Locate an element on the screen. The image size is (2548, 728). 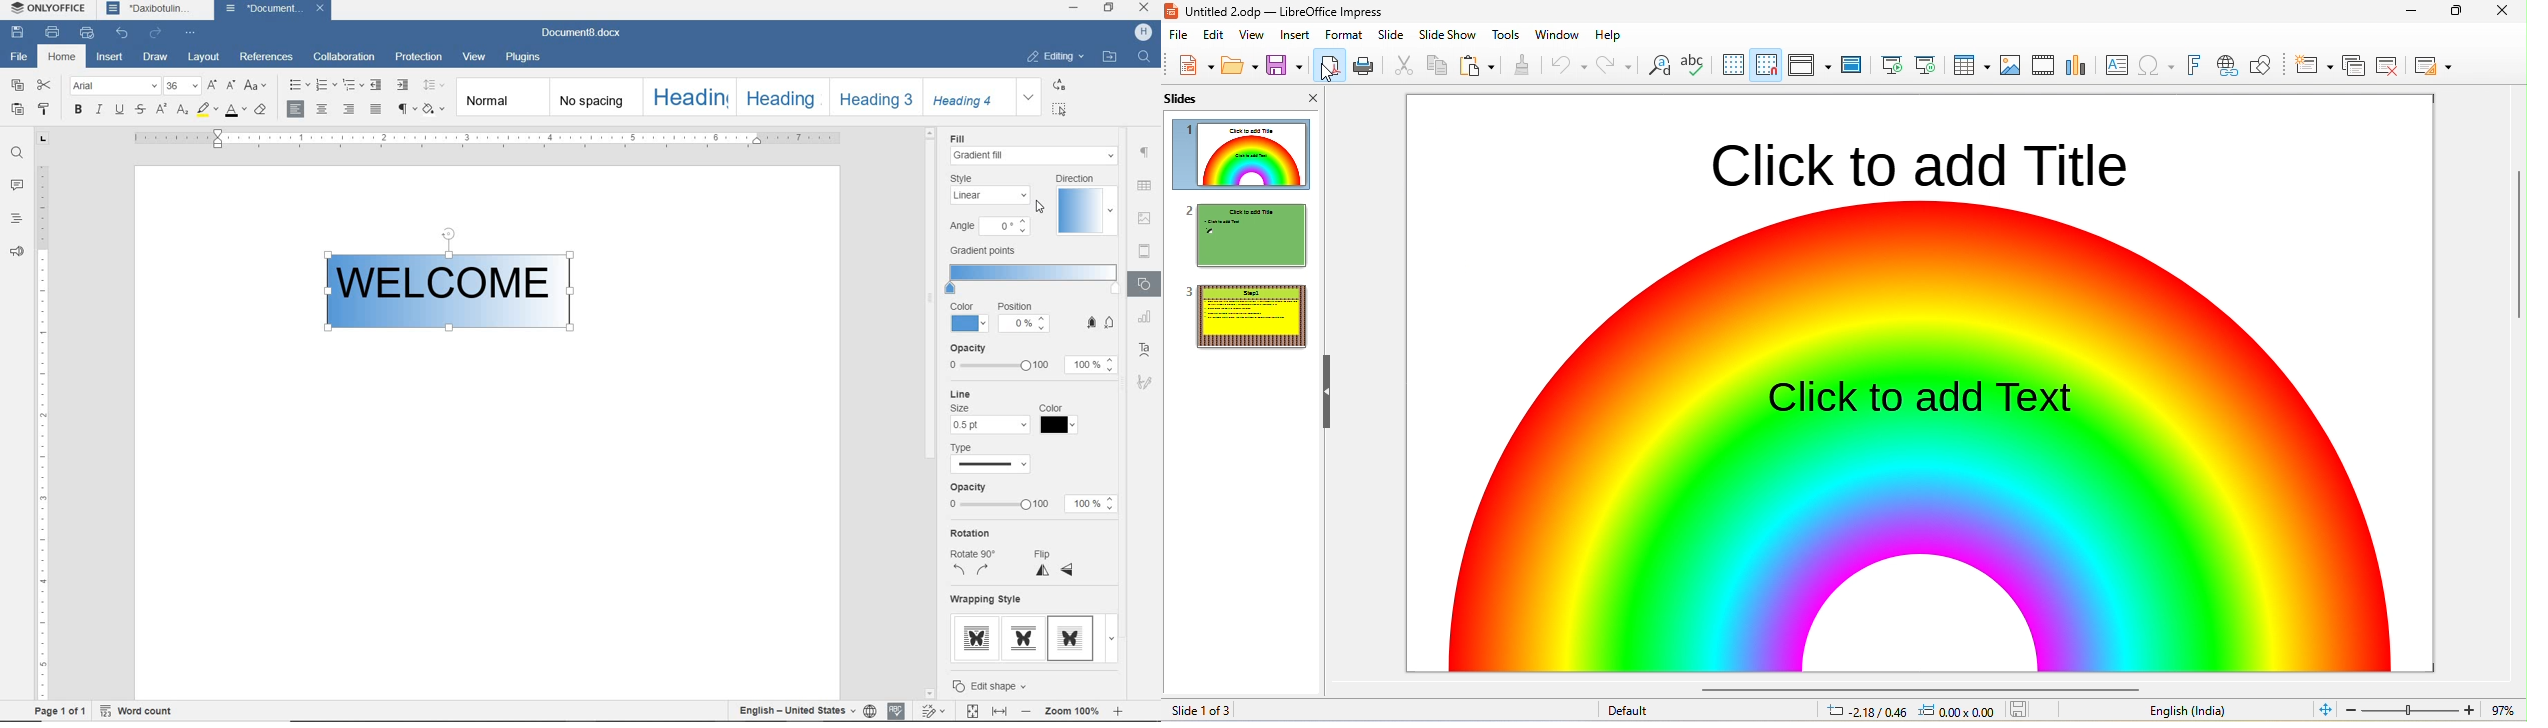
HIGHLIGHT COLOR is located at coordinates (208, 111).